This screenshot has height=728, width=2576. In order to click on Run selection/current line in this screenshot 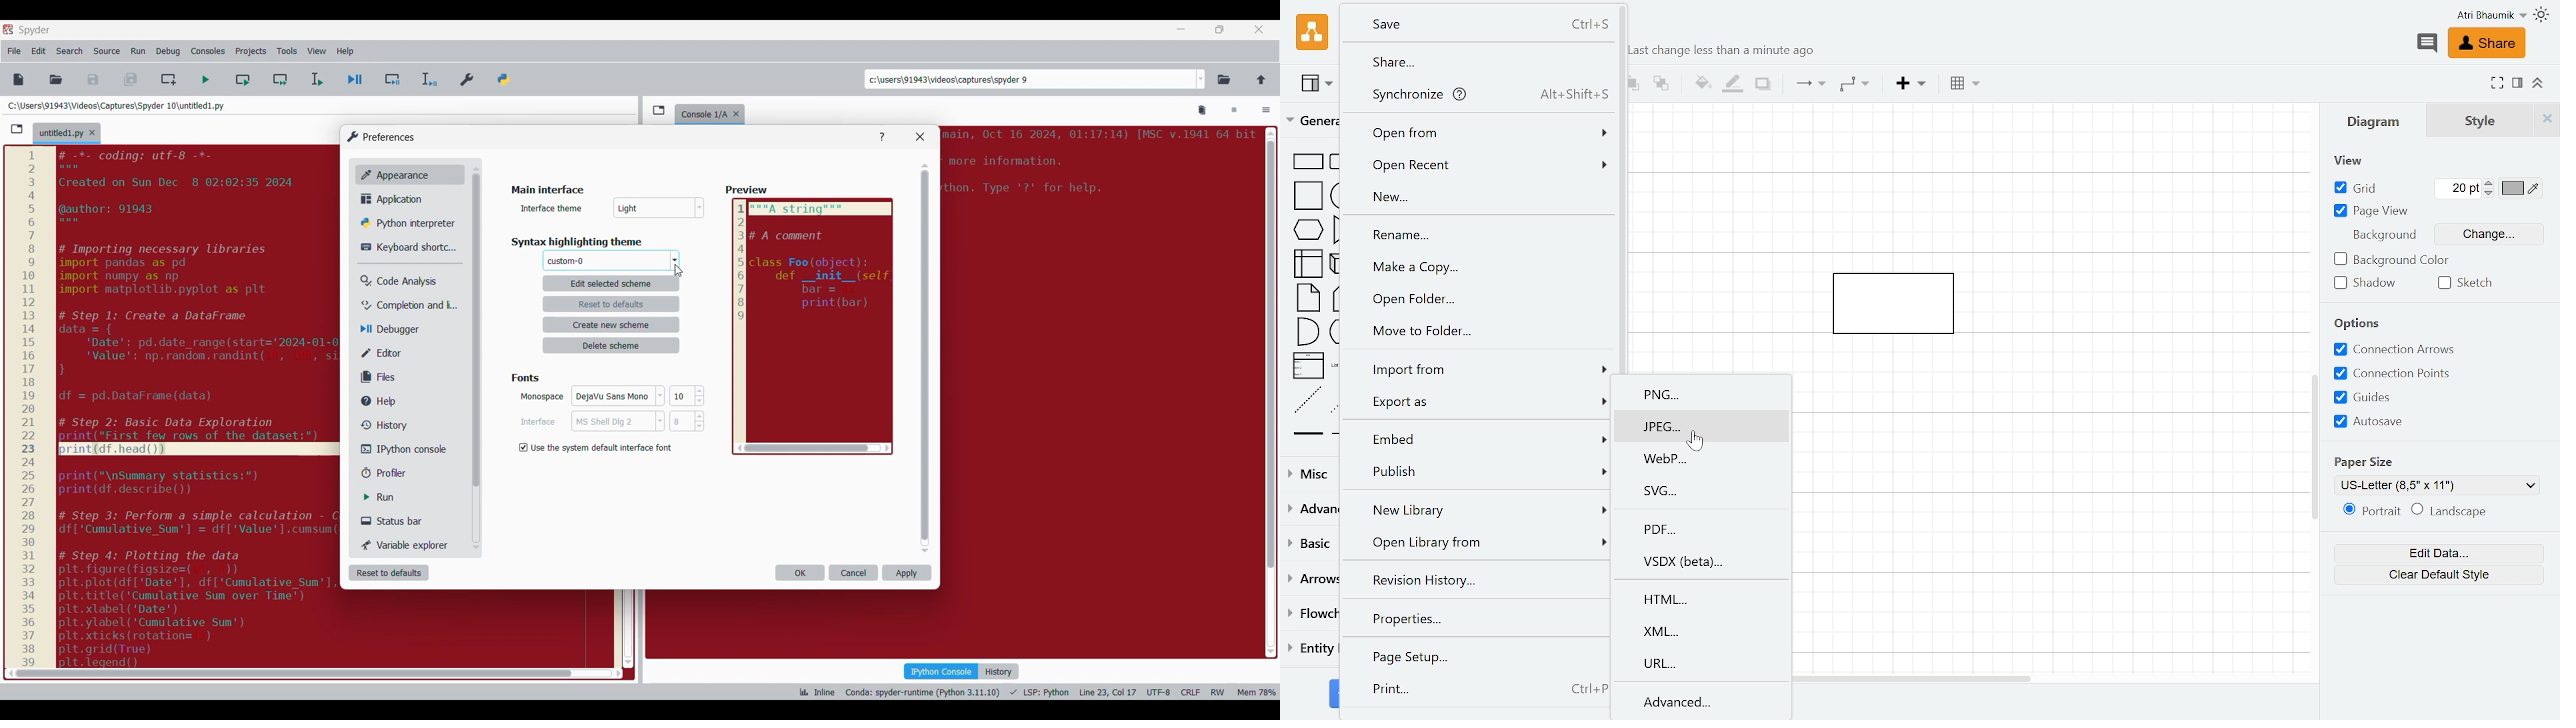, I will do `click(316, 79)`.